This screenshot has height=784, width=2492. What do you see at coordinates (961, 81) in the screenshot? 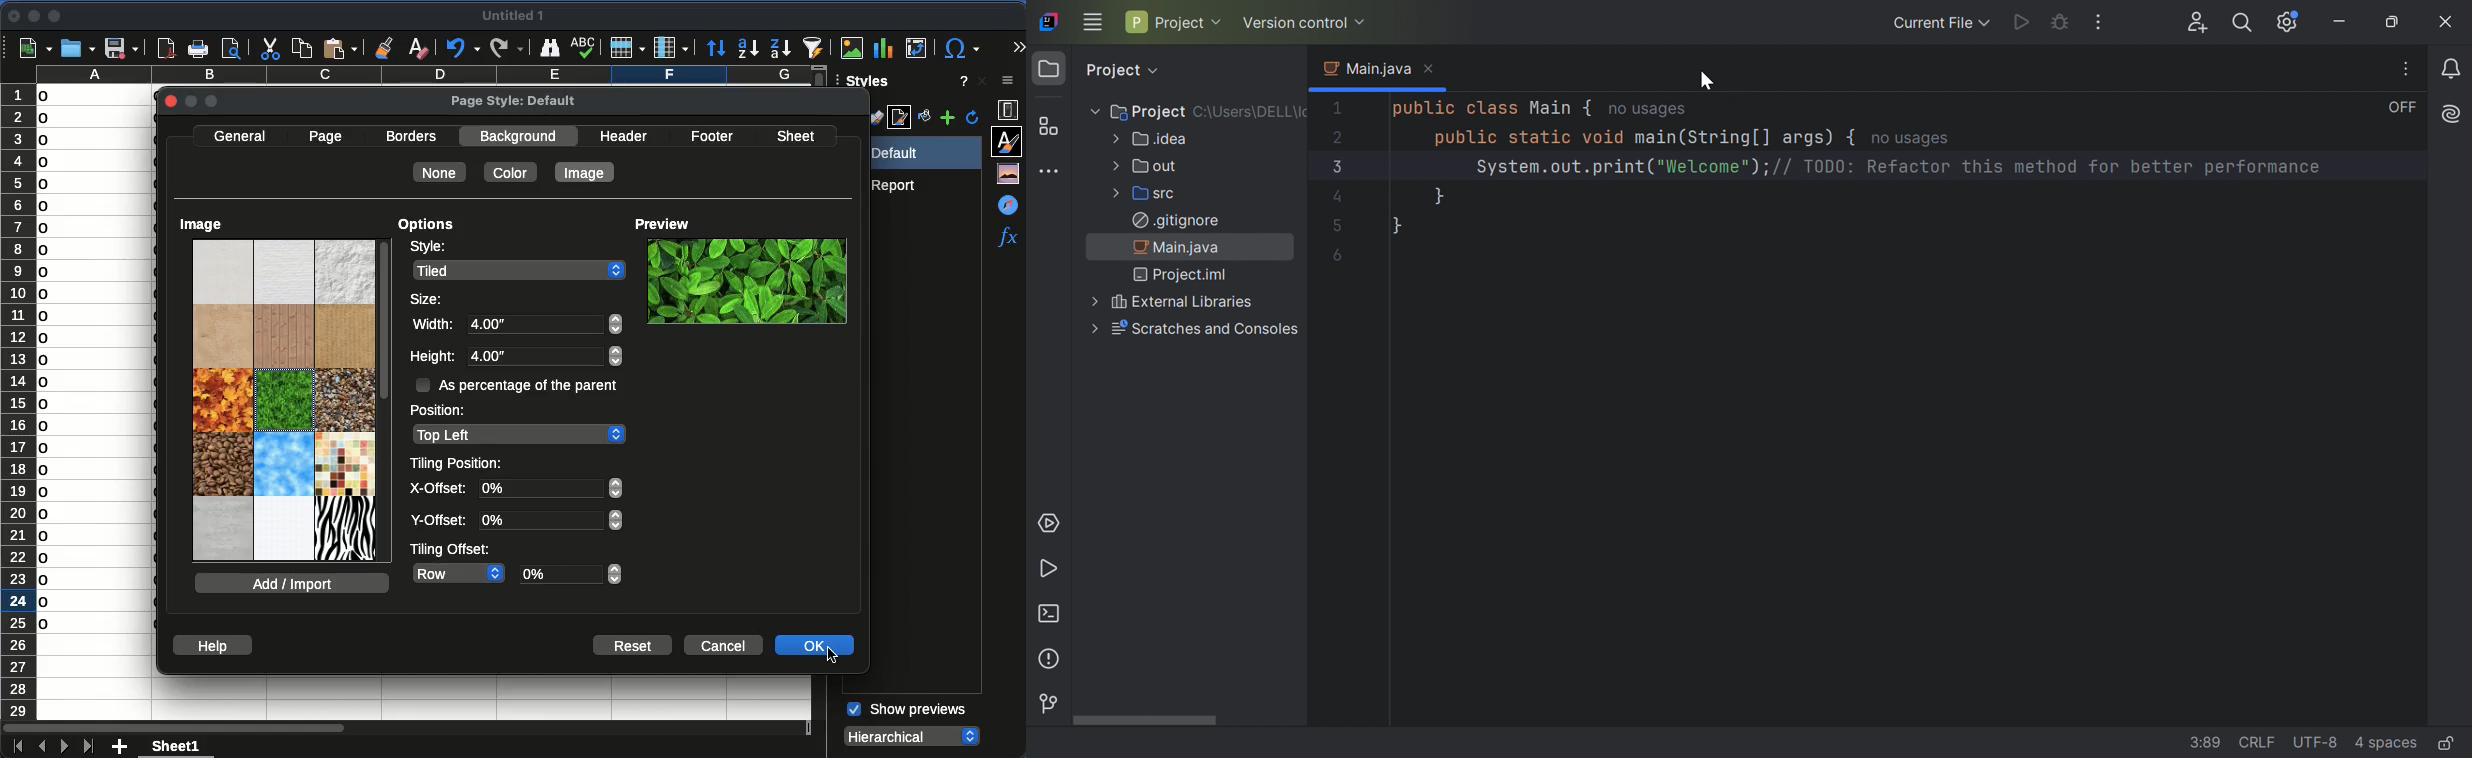
I see `help` at bounding box center [961, 81].